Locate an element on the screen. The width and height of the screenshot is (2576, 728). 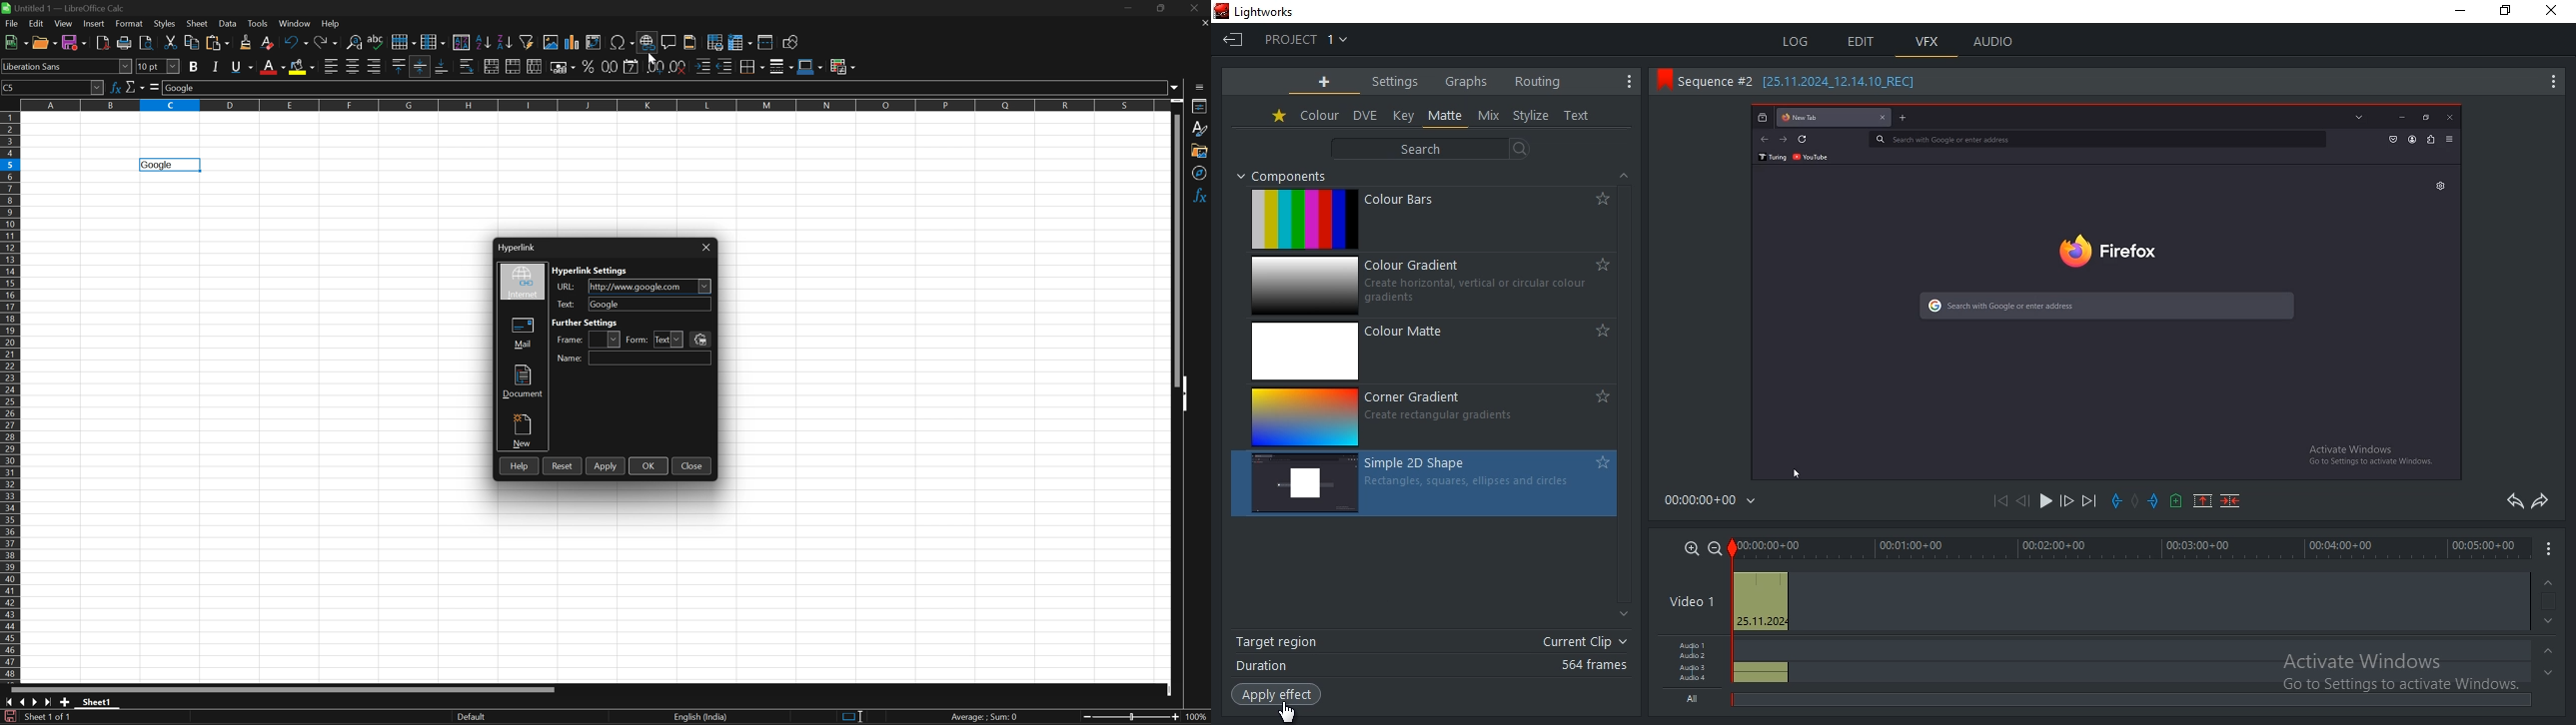
zoom in is located at coordinates (1692, 547).